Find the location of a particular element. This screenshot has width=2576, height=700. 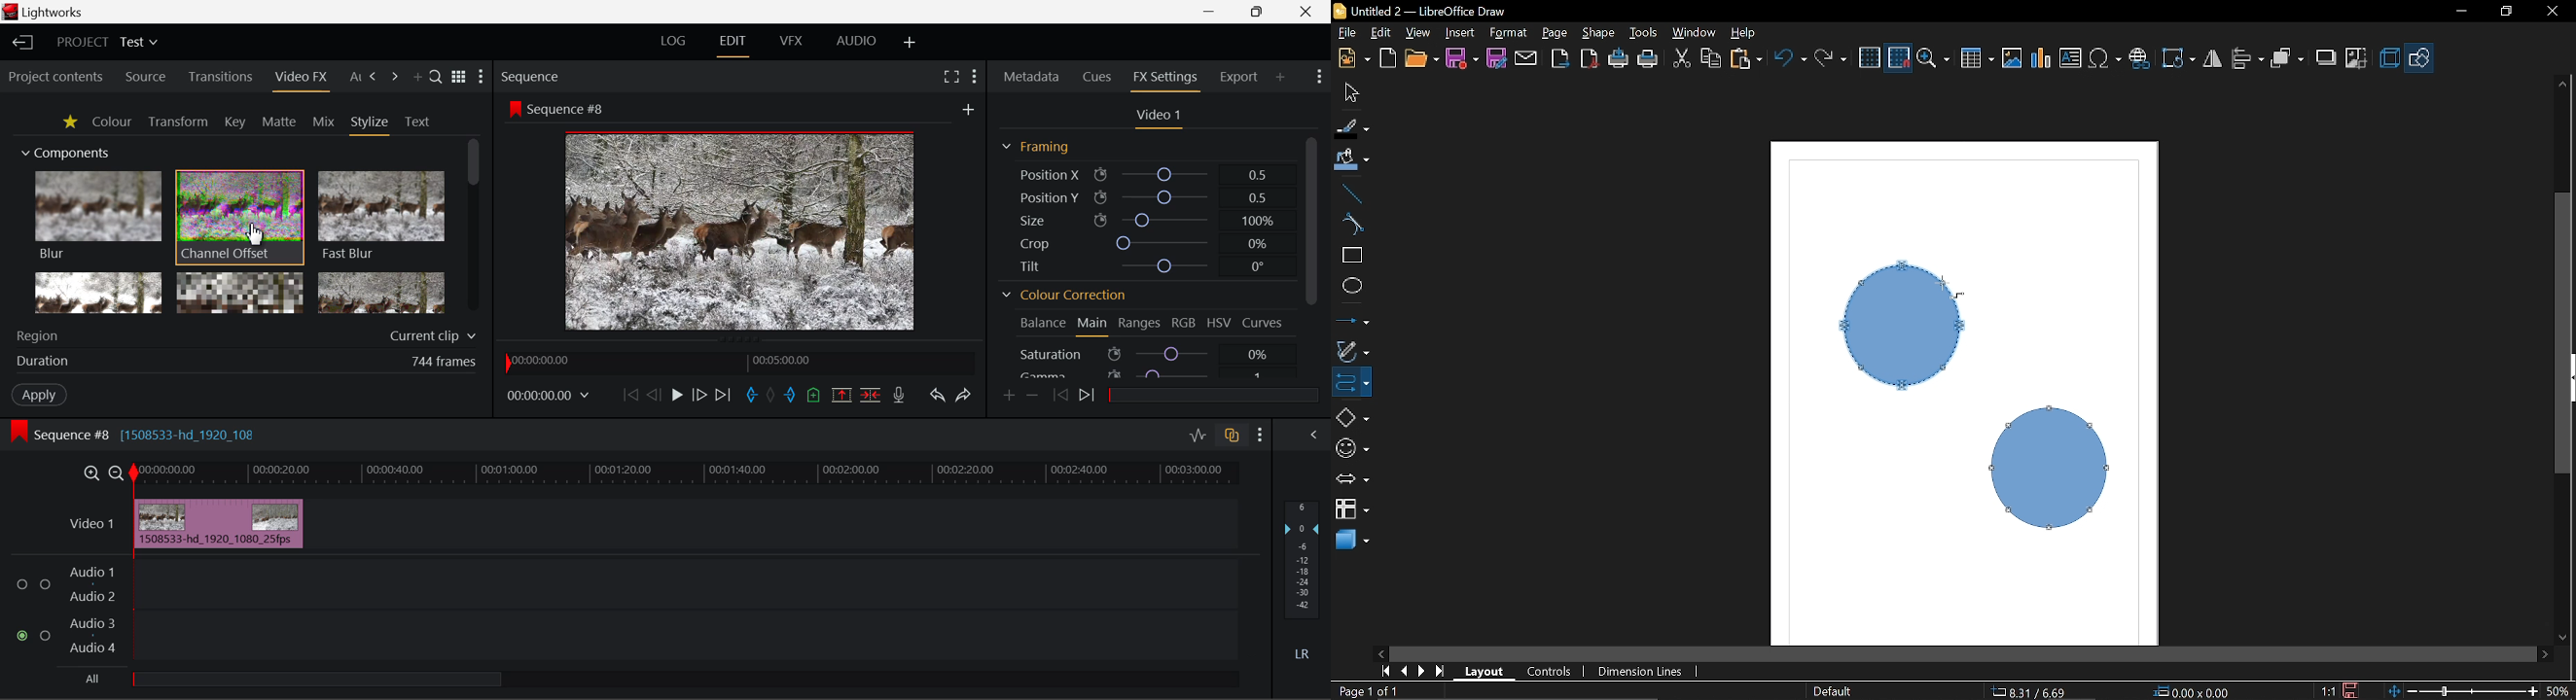

Location is located at coordinates (2195, 691).